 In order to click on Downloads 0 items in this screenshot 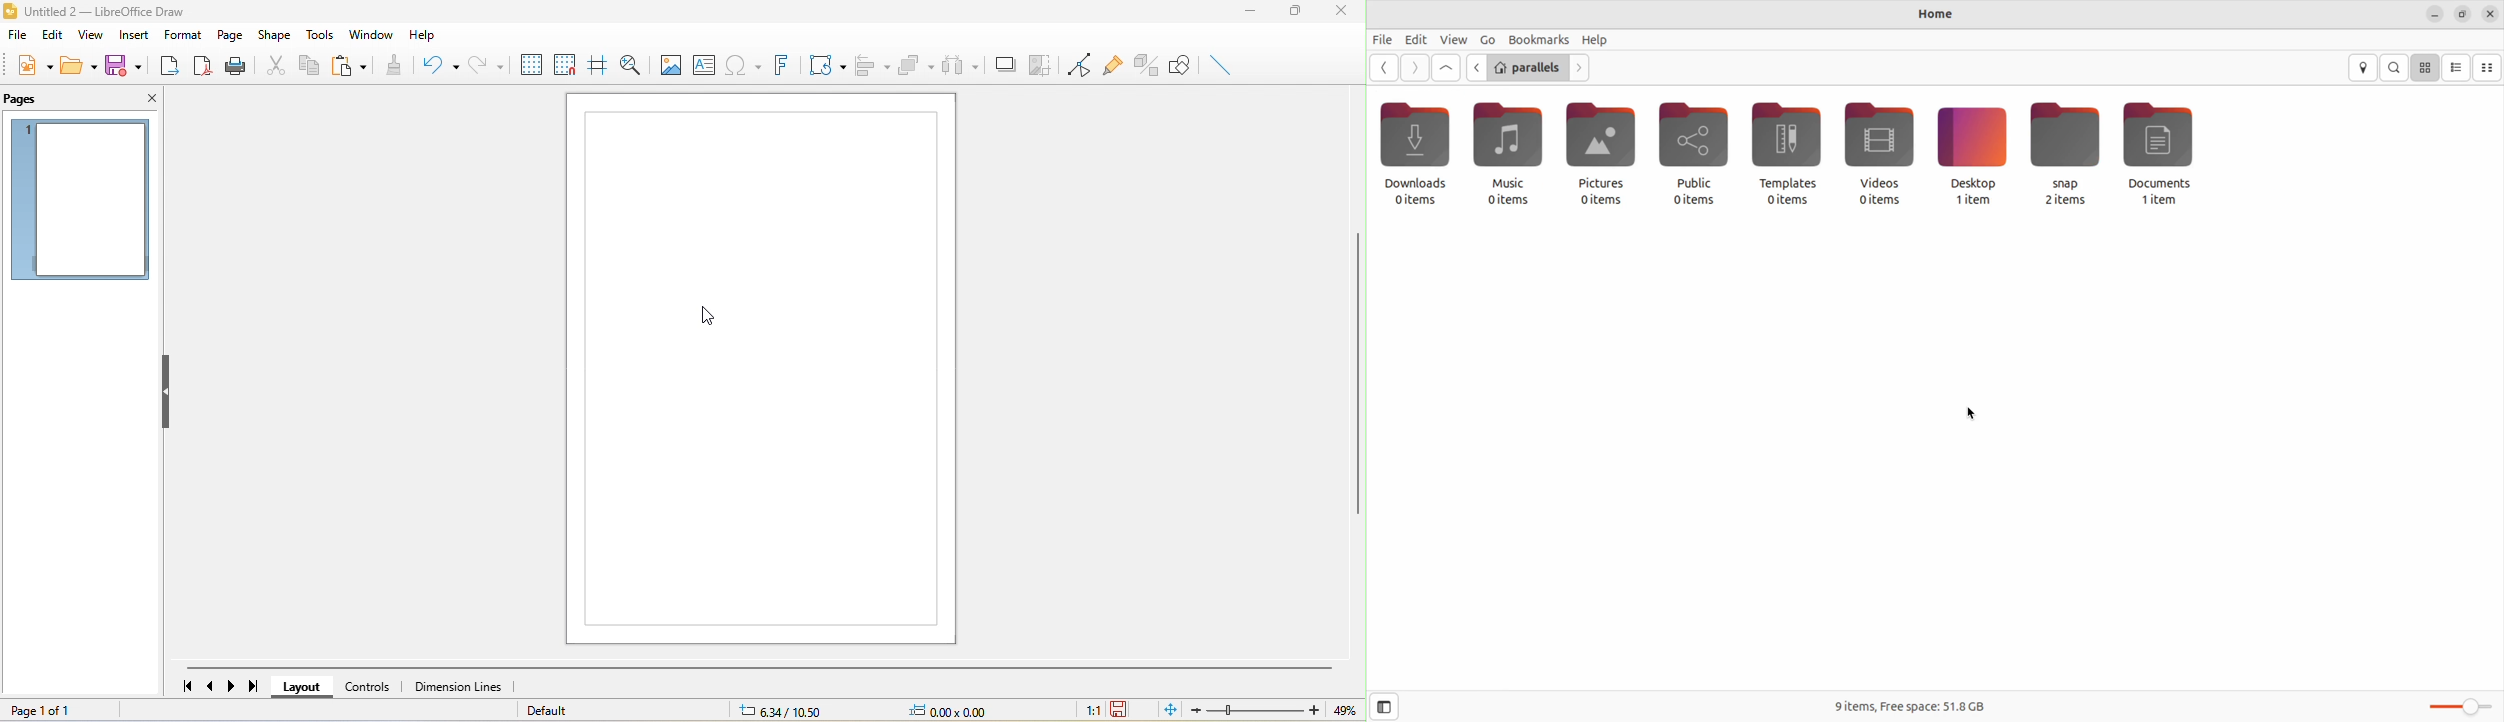, I will do `click(1421, 155)`.